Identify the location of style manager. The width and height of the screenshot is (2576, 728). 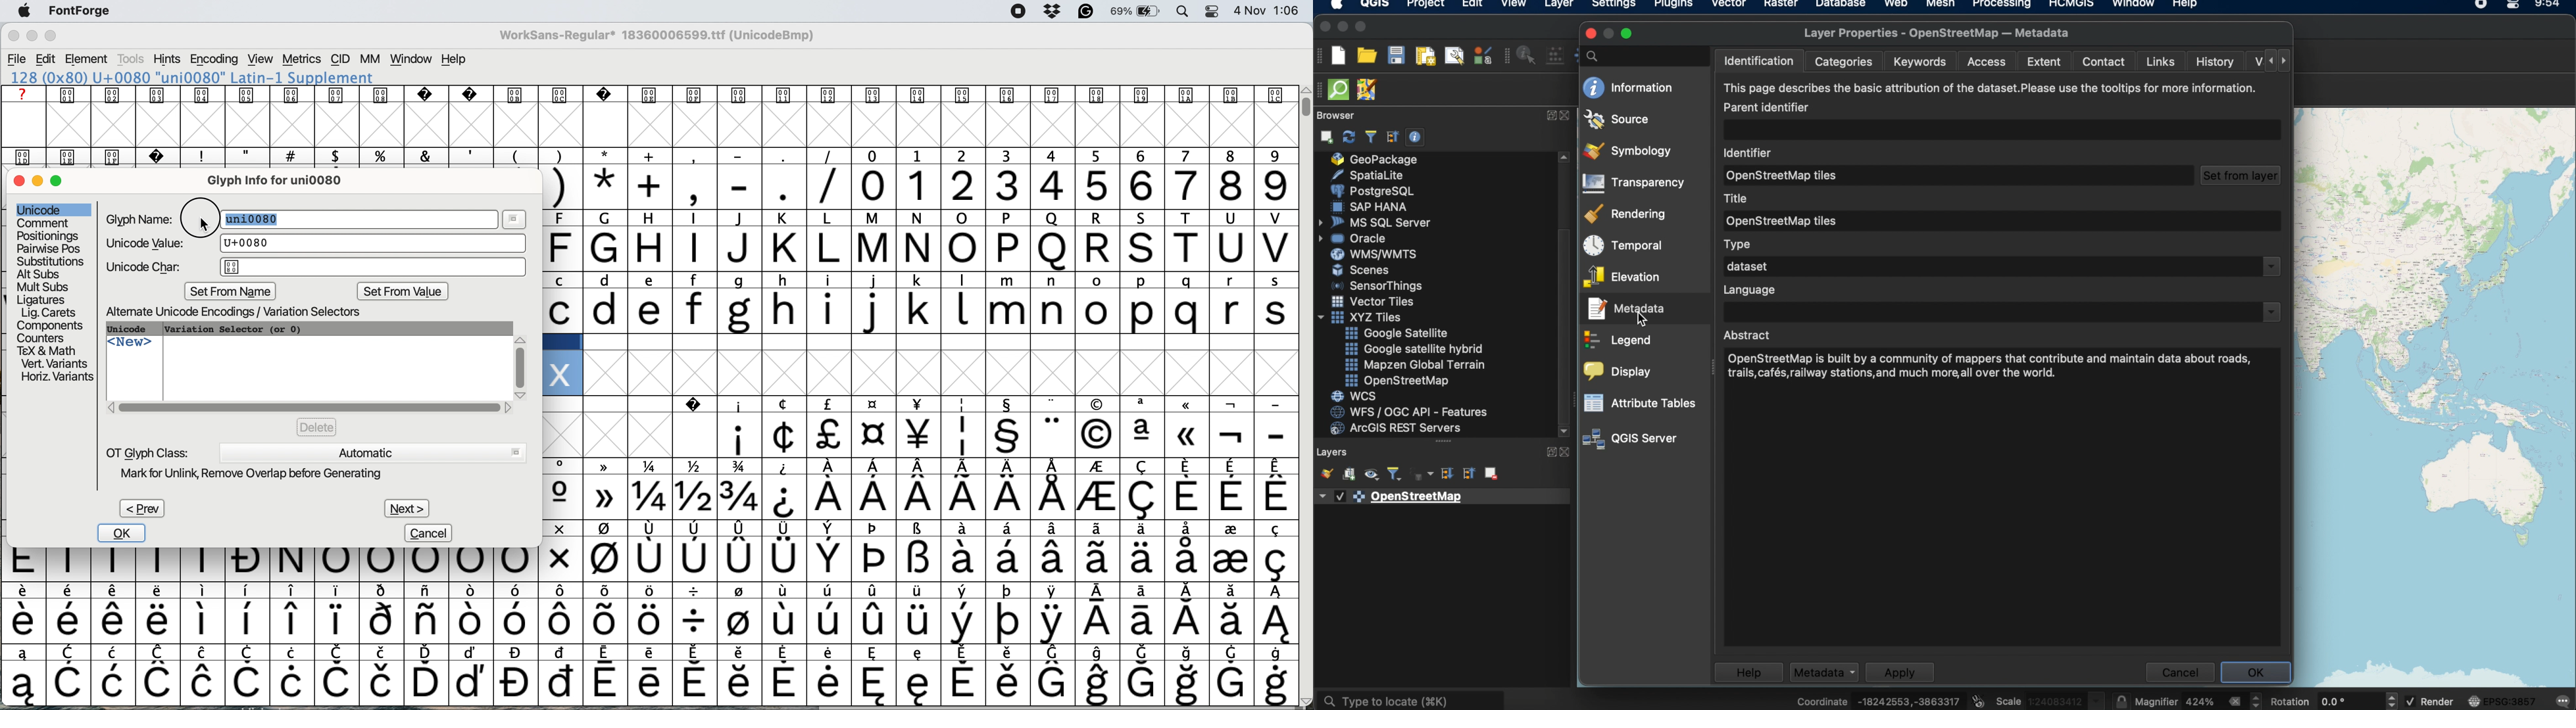
(1481, 57).